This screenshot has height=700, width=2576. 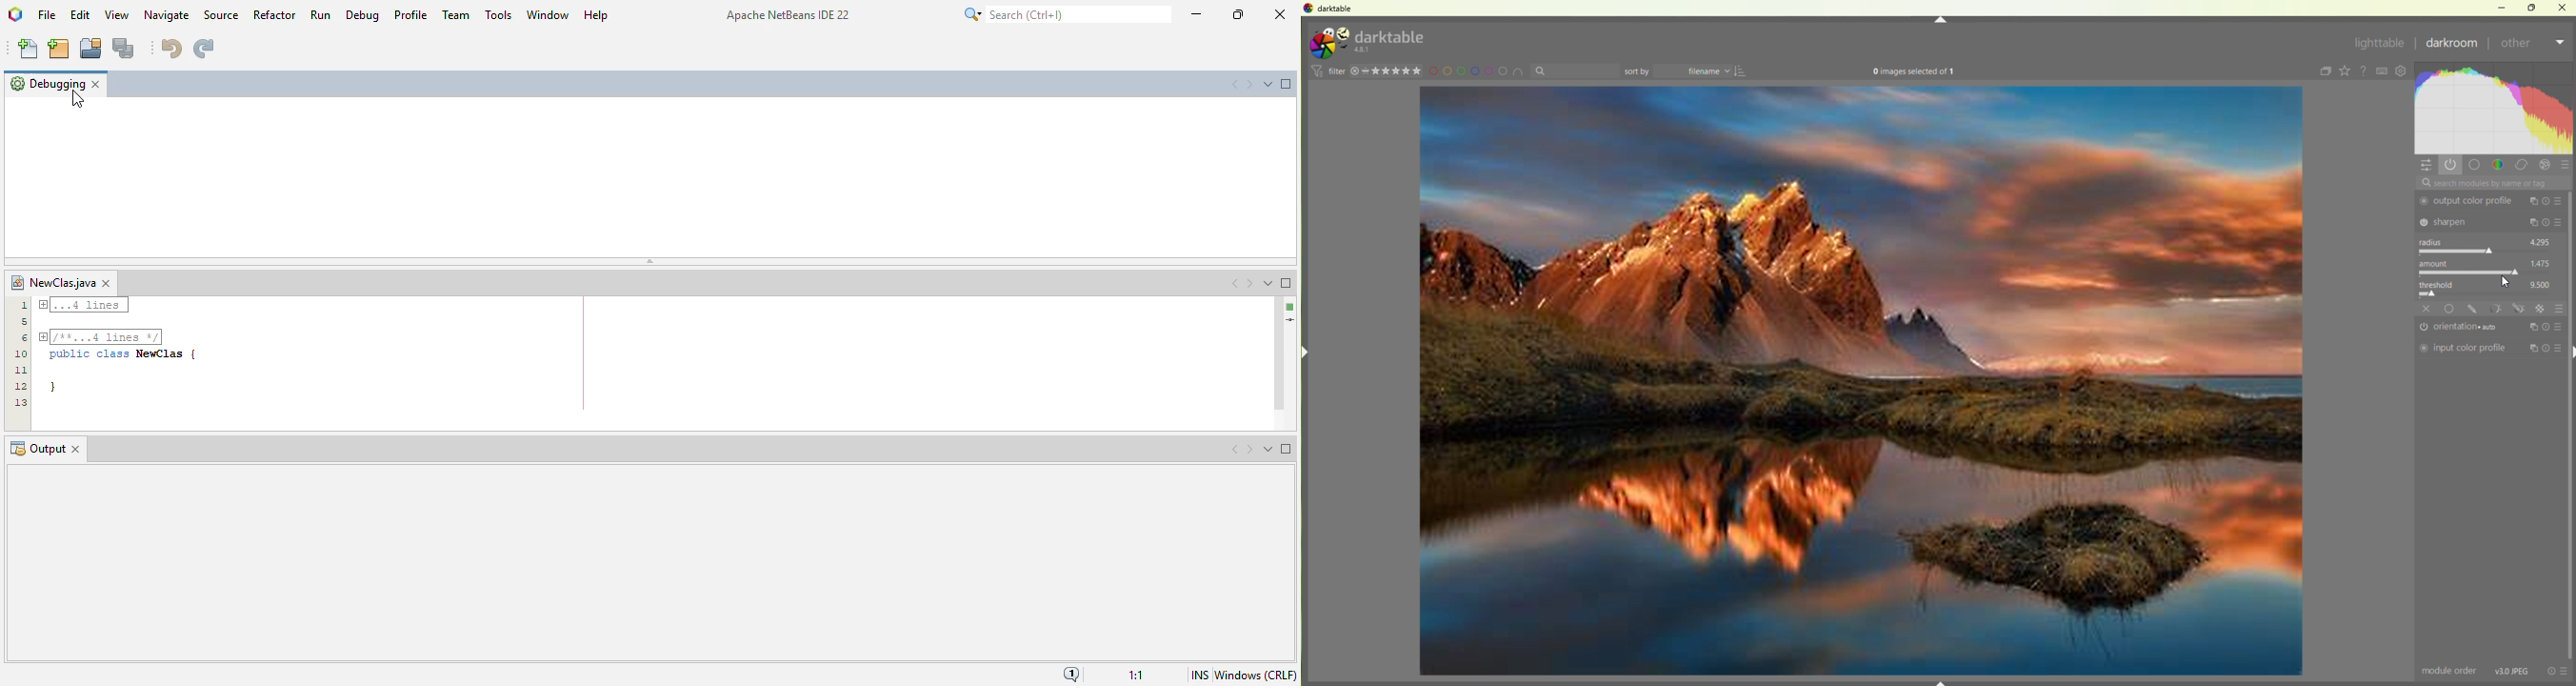 What do you see at coordinates (2453, 45) in the screenshot?
I see `Darkroom` at bounding box center [2453, 45].